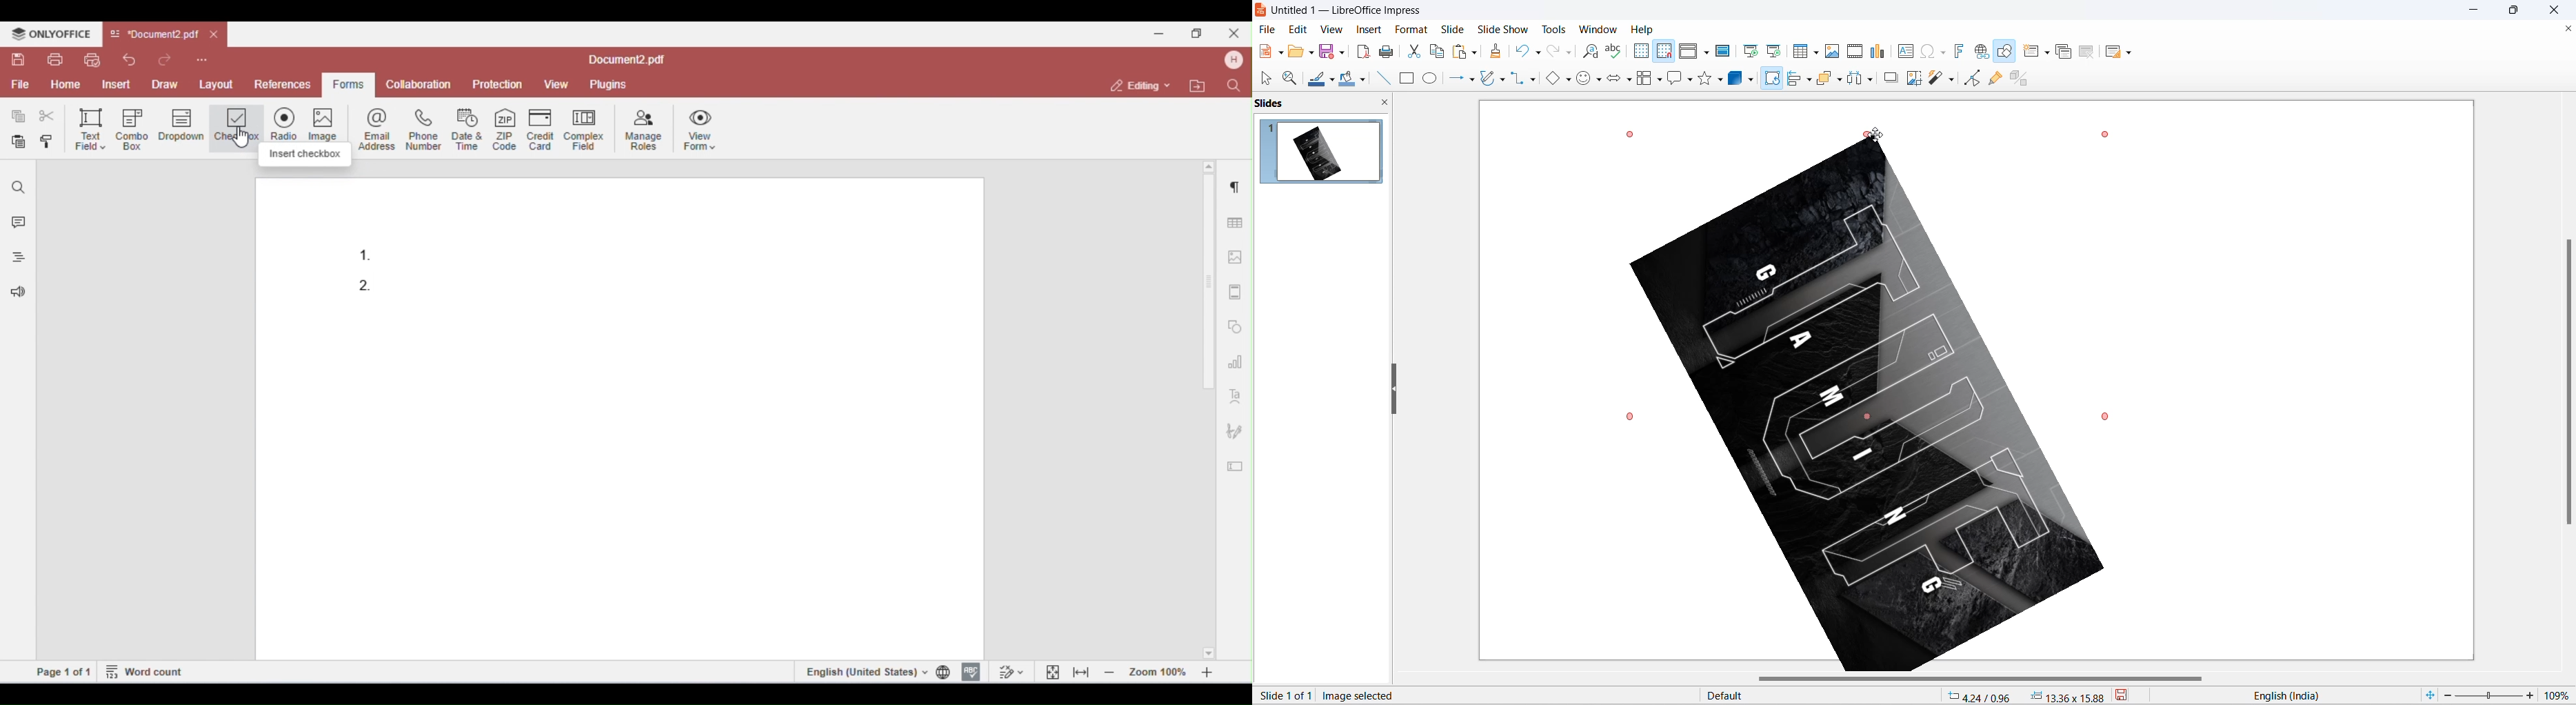 The width and height of the screenshot is (2576, 728). What do you see at coordinates (1505, 28) in the screenshot?
I see `slide show` at bounding box center [1505, 28].